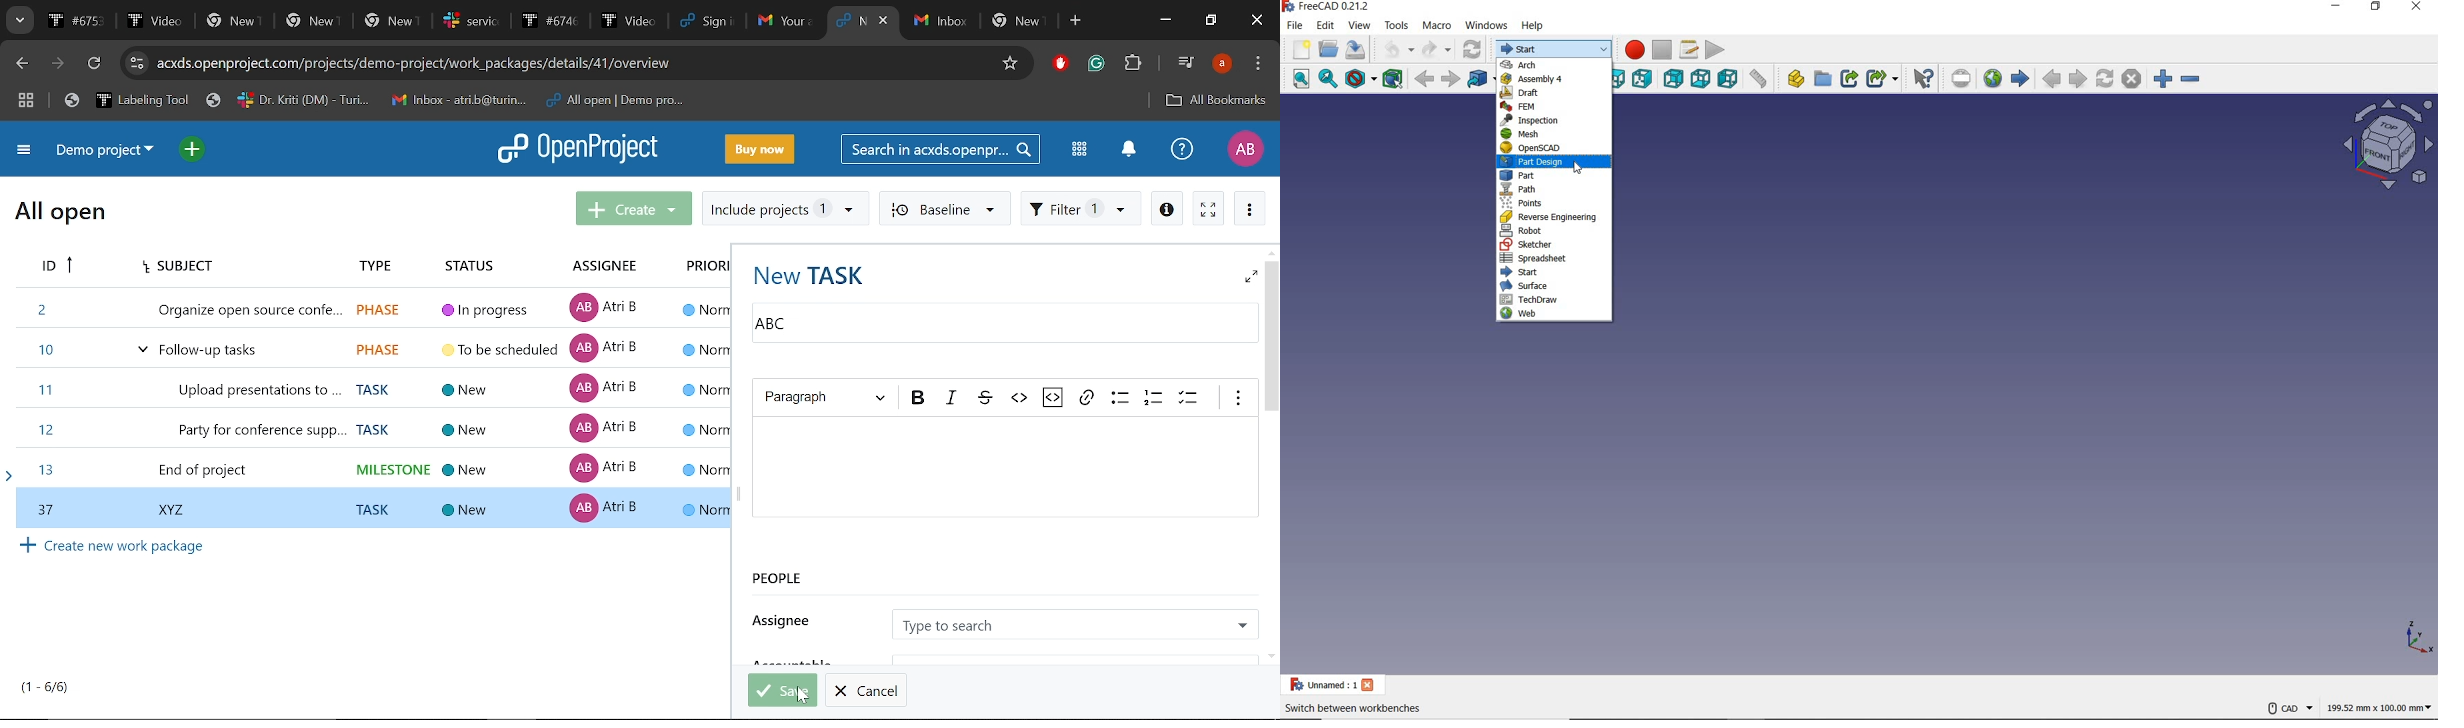  I want to click on REVERSE ENGINEERING, so click(1553, 219).